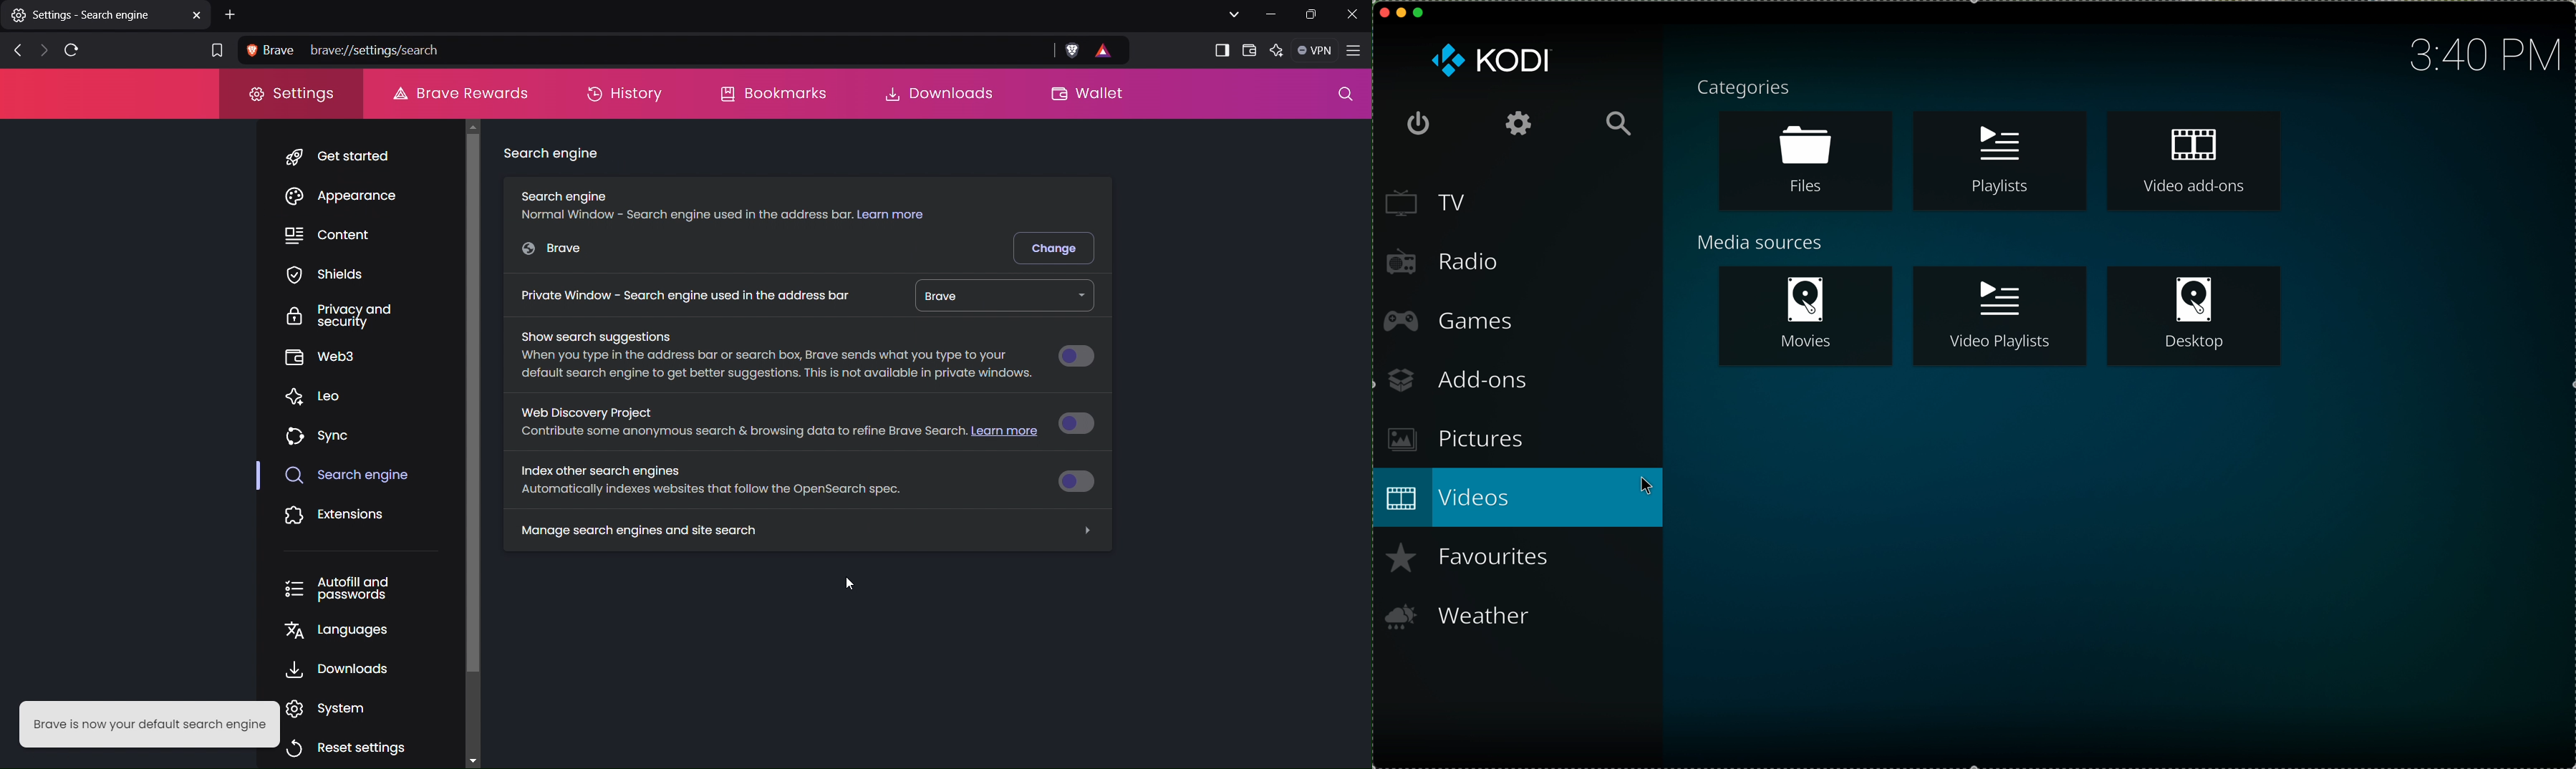 The image size is (2576, 784). What do you see at coordinates (1458, 616) in the screenshot?
I see `weather` at bounding box center [1458, 616].